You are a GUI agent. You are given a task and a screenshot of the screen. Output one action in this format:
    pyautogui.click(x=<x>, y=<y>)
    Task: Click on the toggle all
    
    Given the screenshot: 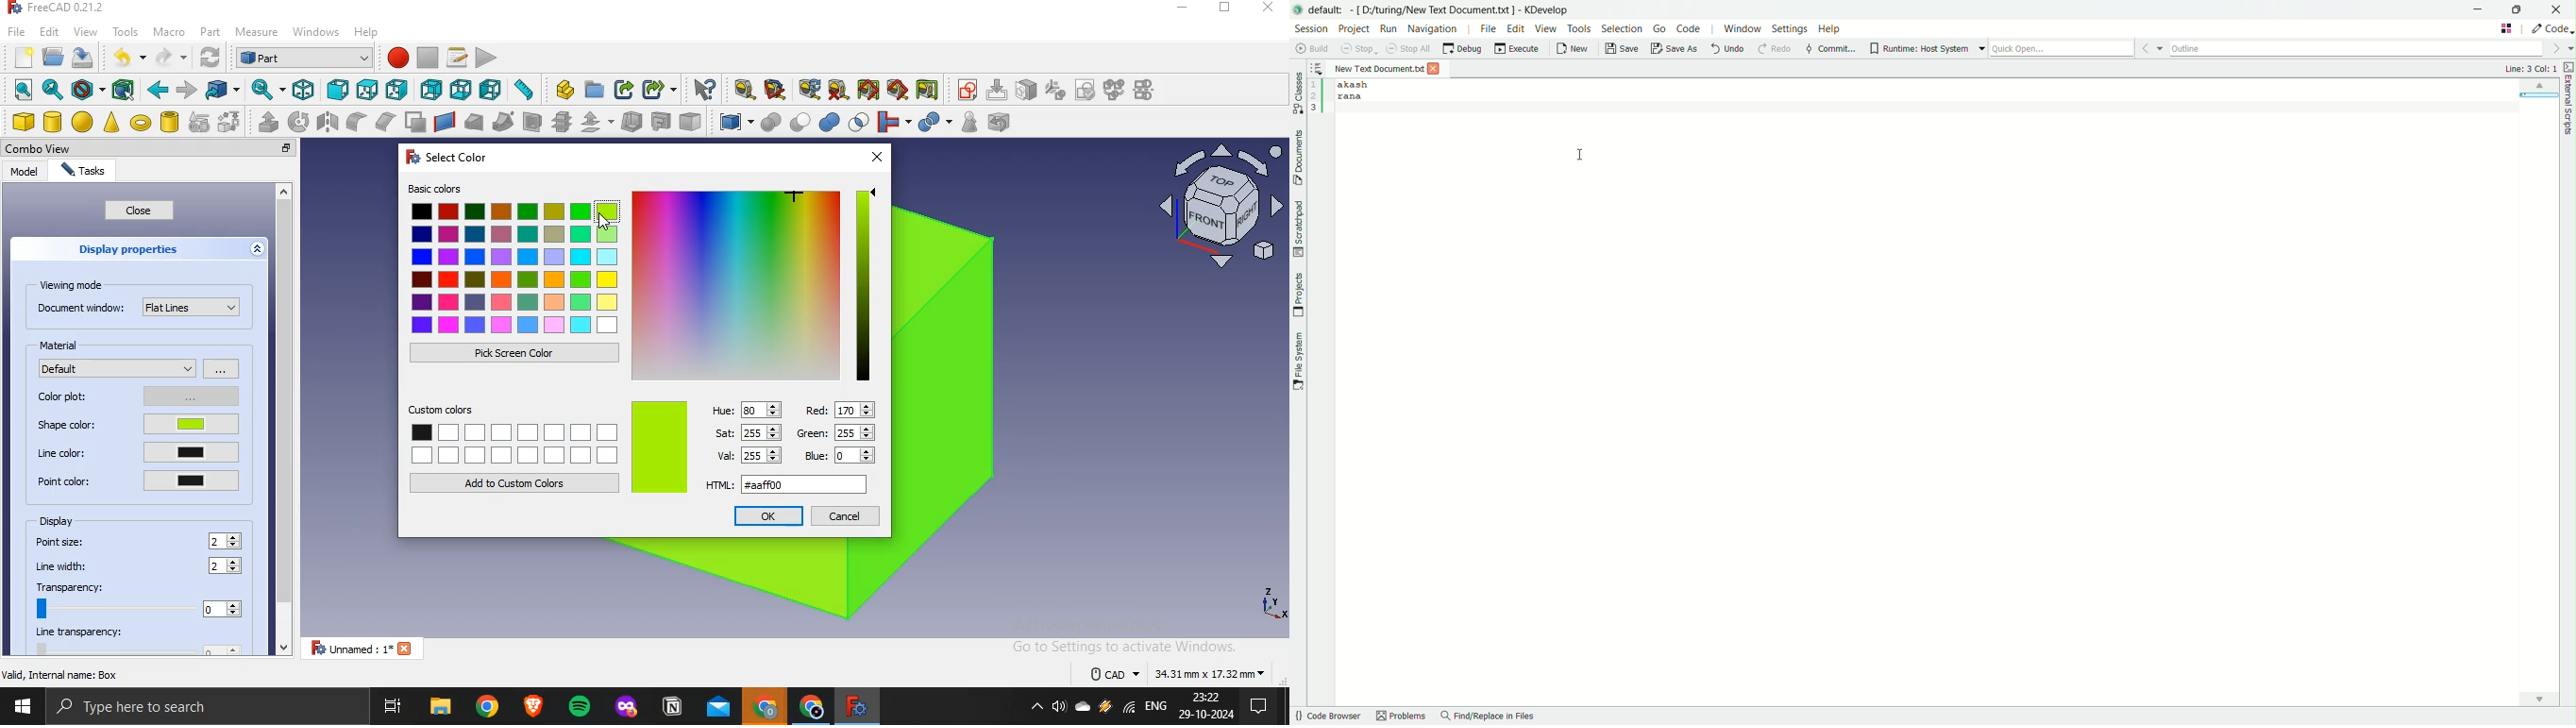 What is the action you would take?
    pyautogui.click(x=867, y=90)
    